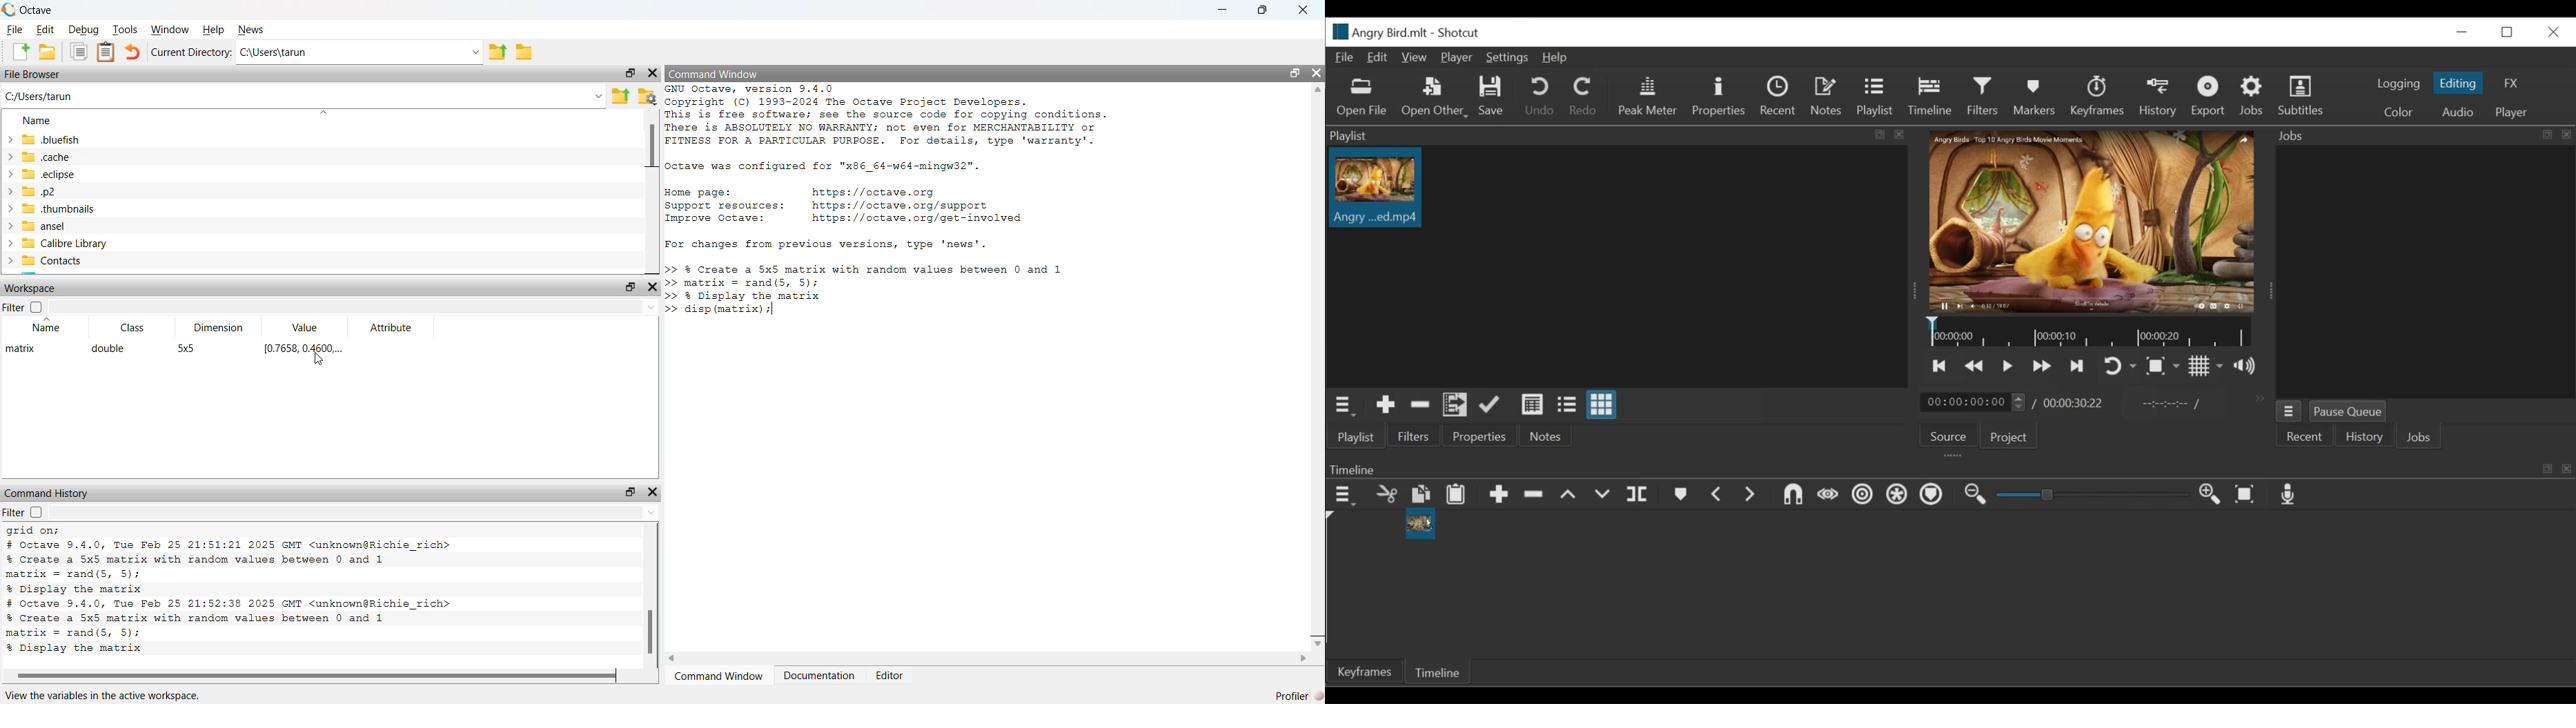 The width and height of the screenshot is (2576, 728). I want to click on snap, so click(1793, 494).